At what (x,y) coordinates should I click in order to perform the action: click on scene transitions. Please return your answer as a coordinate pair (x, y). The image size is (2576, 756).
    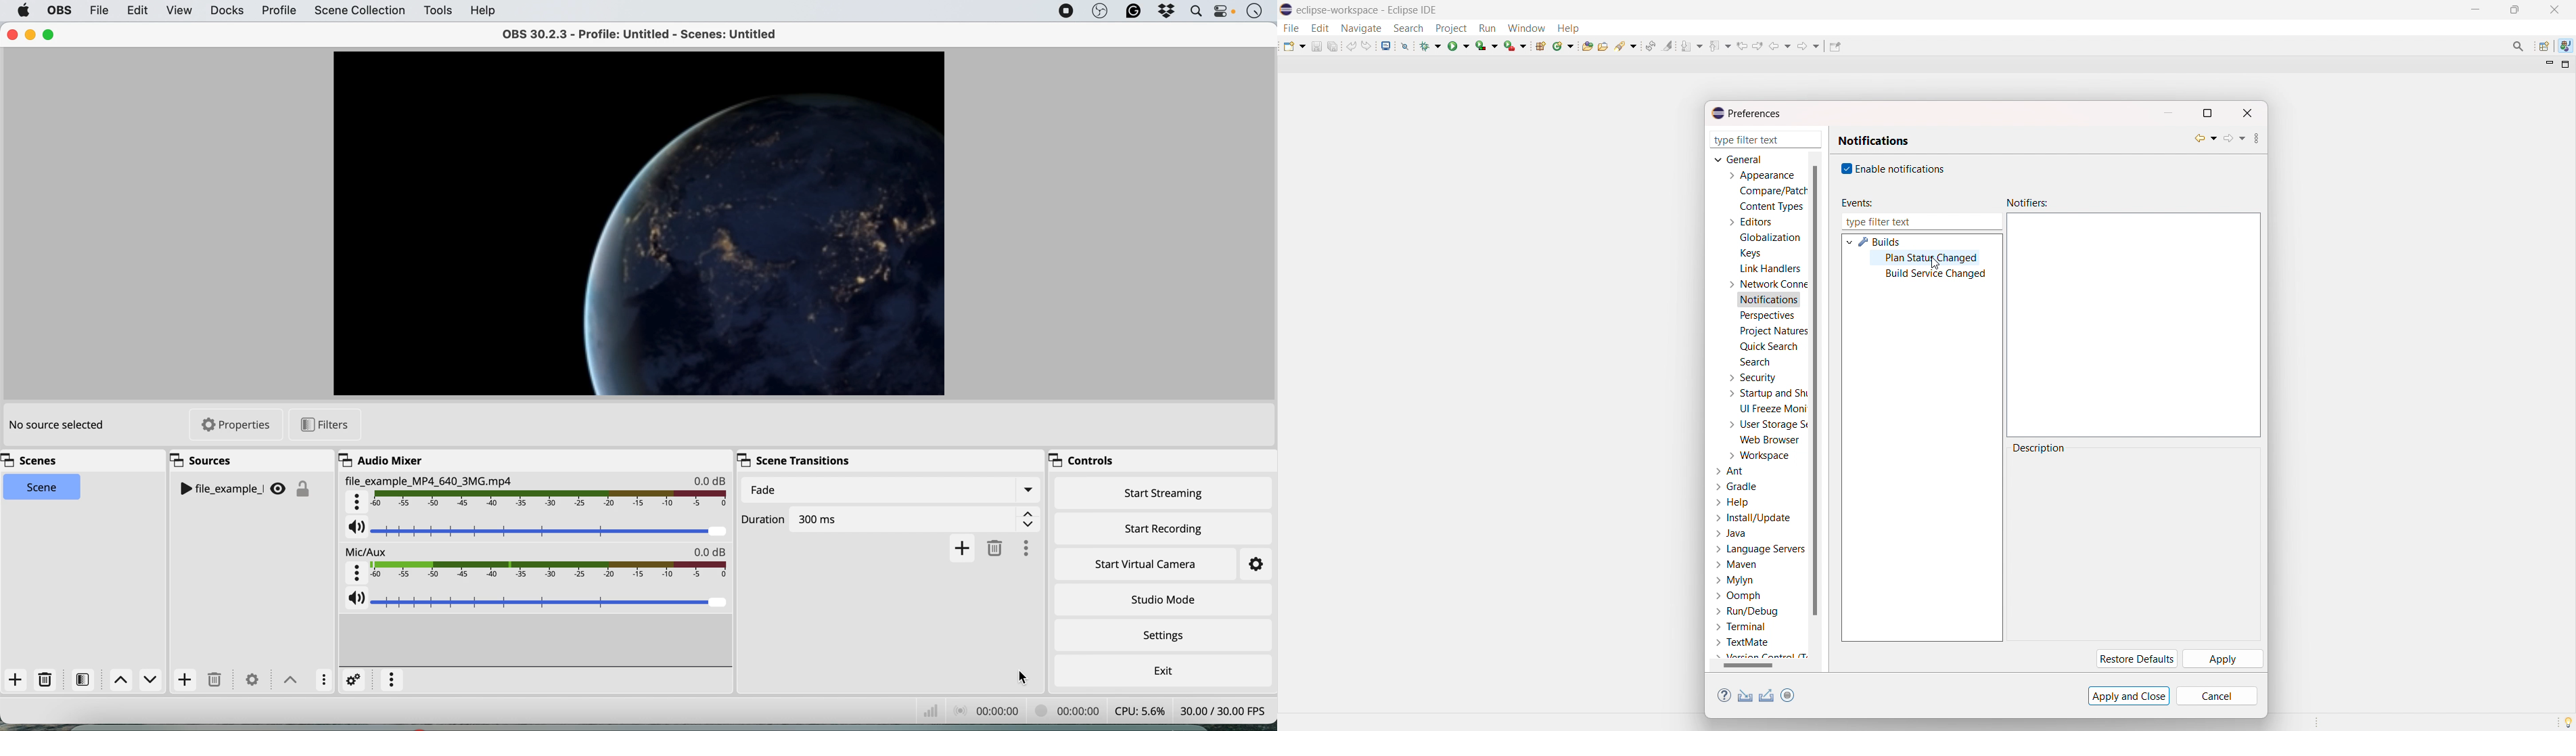
    Looking at the image, I should click on (796, 460).